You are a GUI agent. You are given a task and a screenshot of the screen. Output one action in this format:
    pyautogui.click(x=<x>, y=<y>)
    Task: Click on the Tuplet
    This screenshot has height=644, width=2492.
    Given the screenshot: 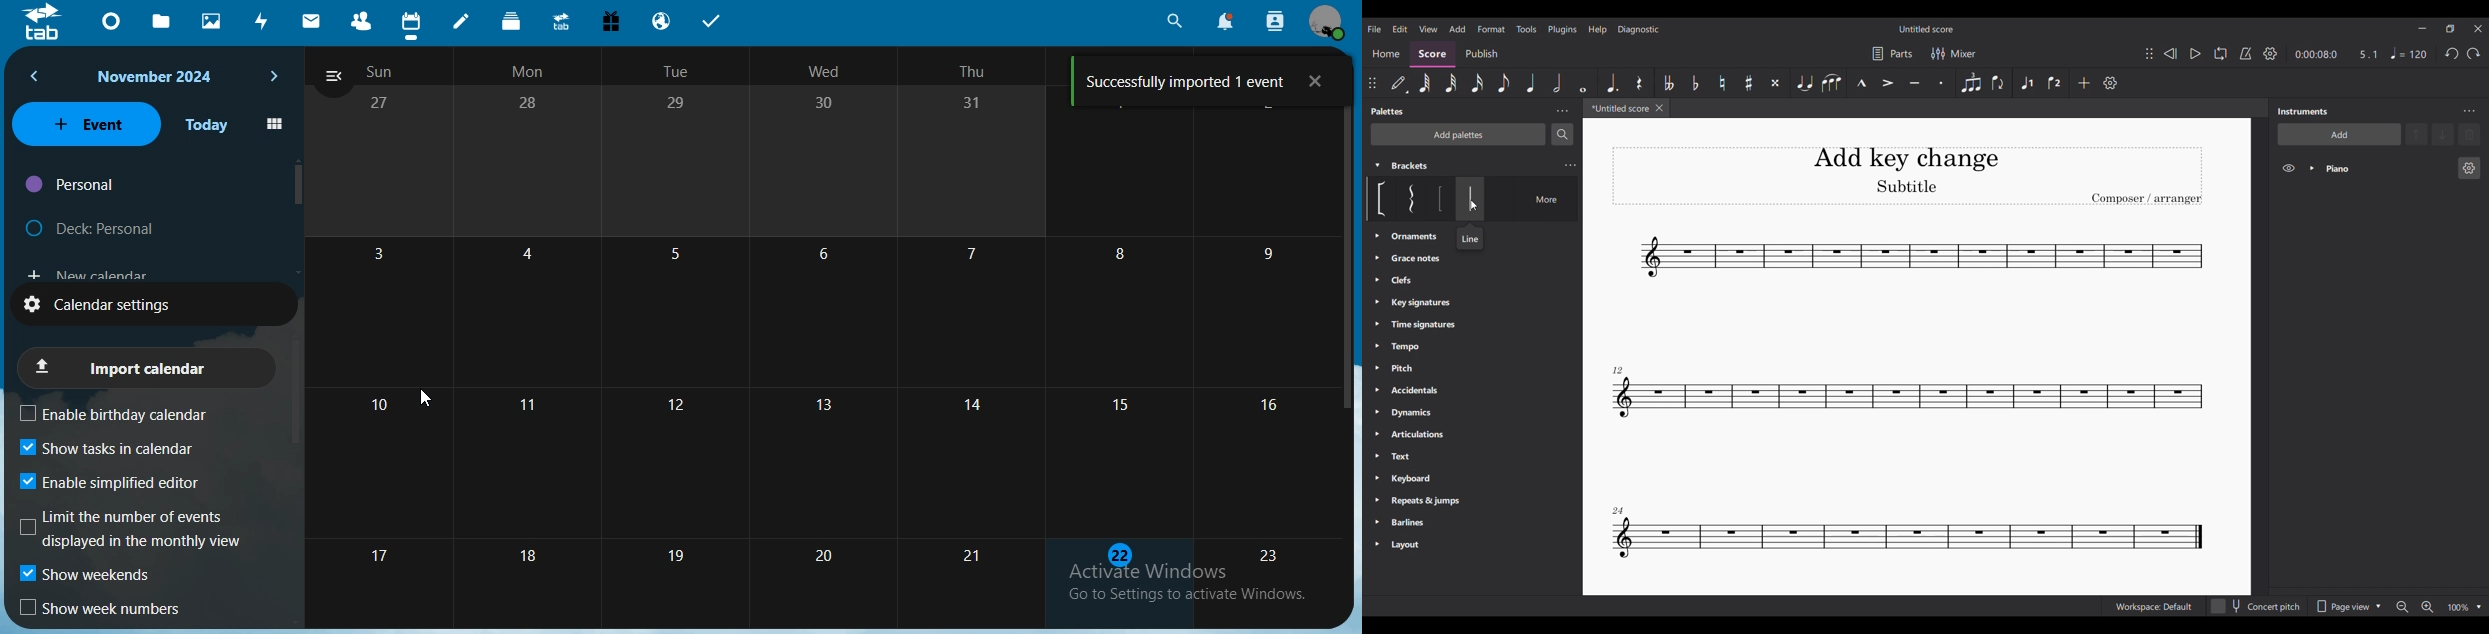 What is the action you would take?
    pyautogui.click(x=1971, y=83)
    